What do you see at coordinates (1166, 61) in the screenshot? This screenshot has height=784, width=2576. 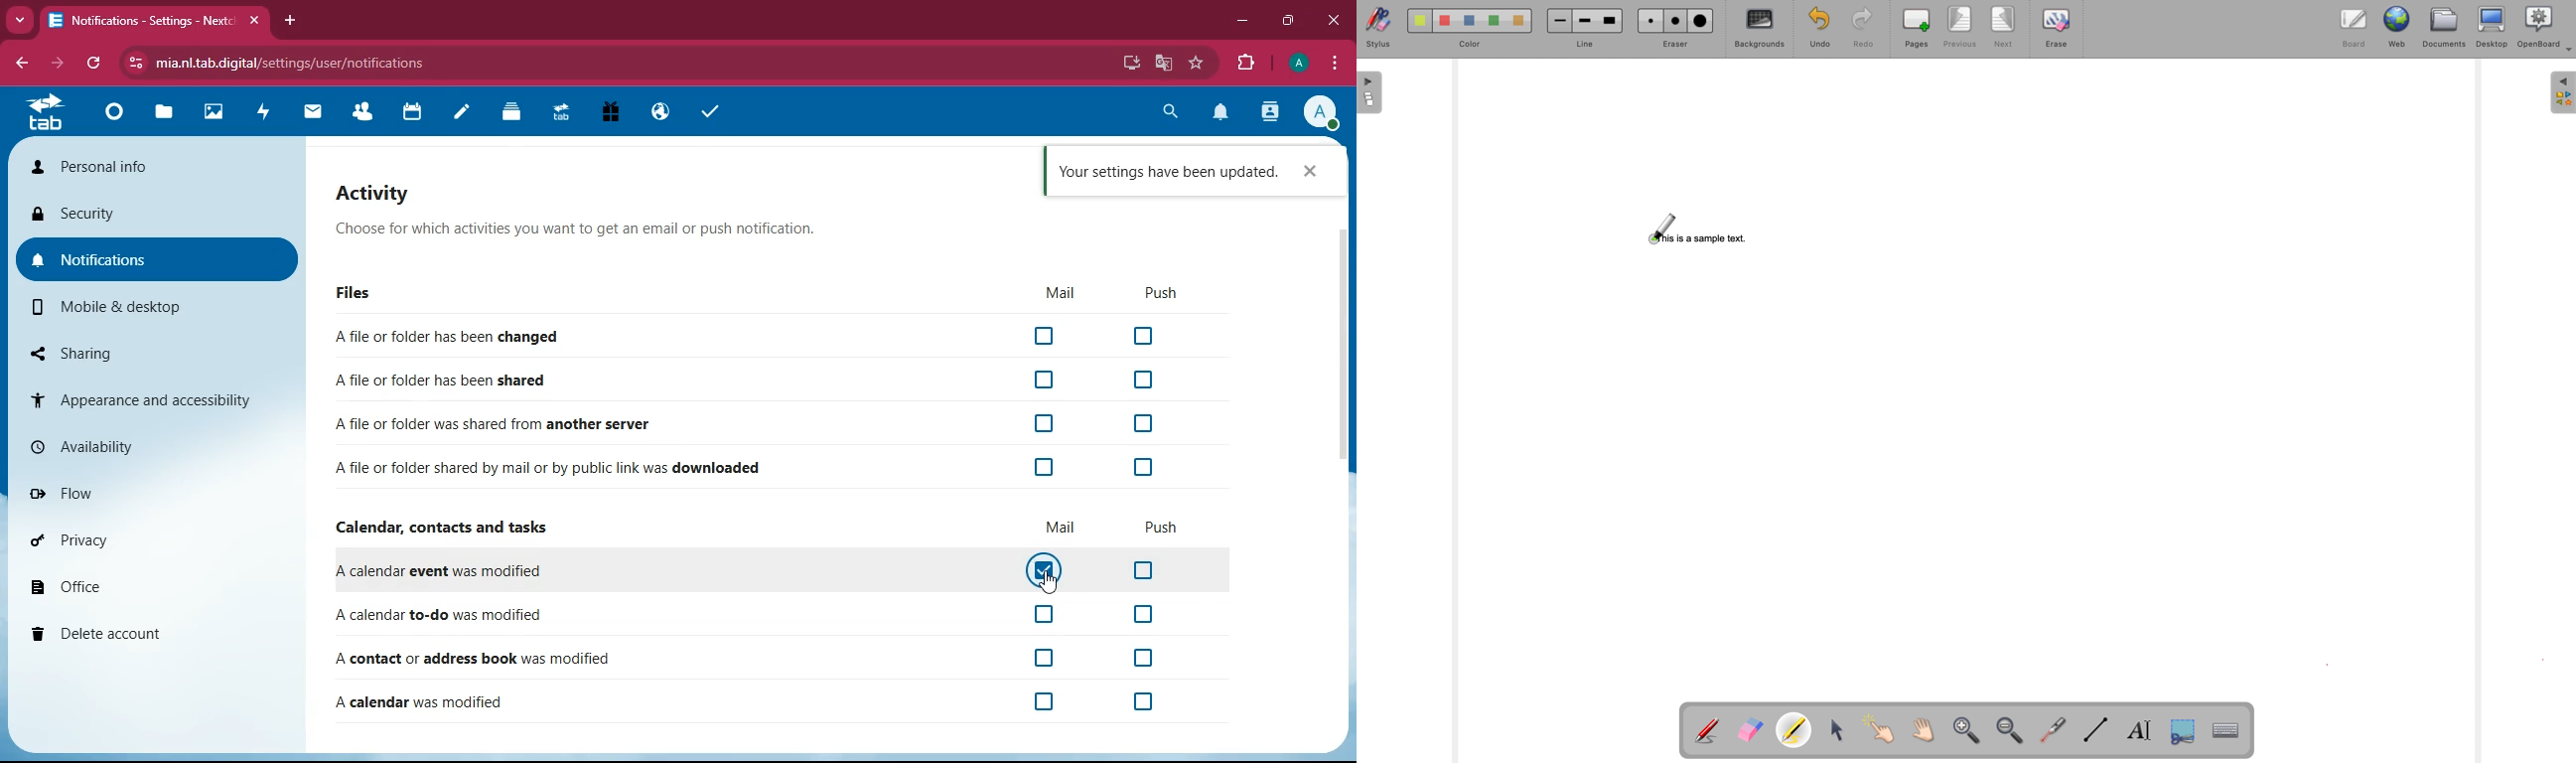 I see `google translate` at bounding box center [1166, 61].